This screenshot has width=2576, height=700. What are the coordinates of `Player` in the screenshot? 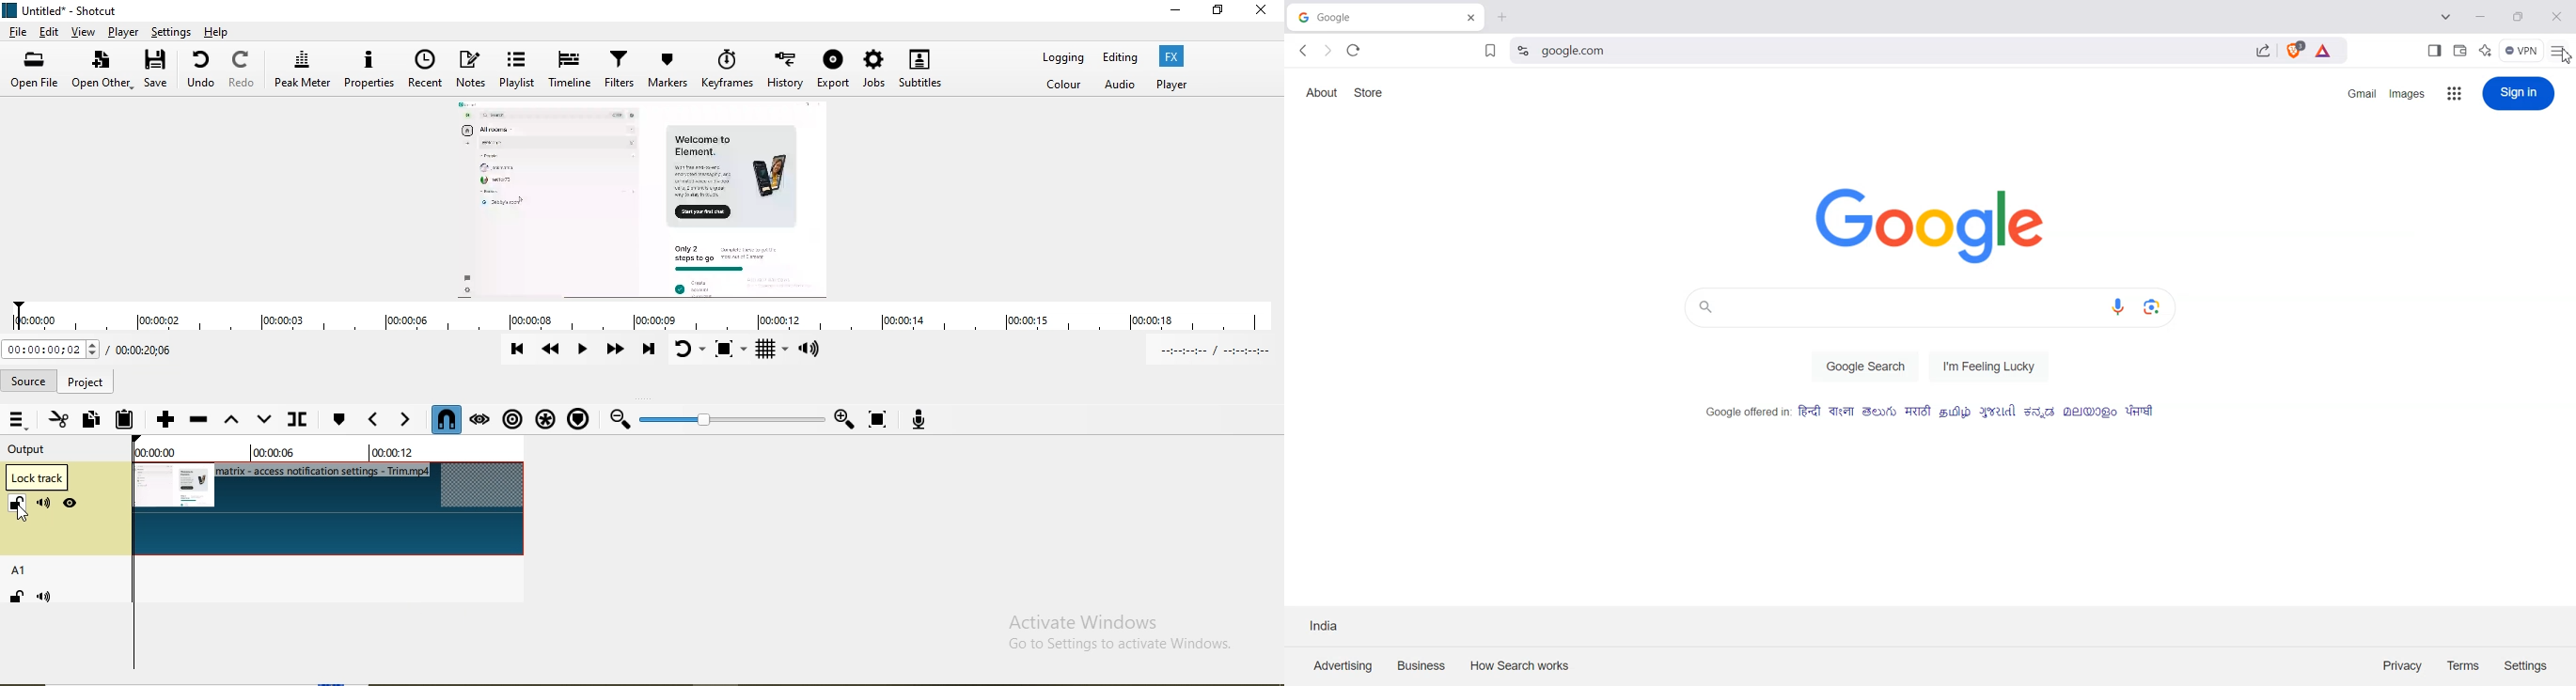 It's located at (1174, 85).